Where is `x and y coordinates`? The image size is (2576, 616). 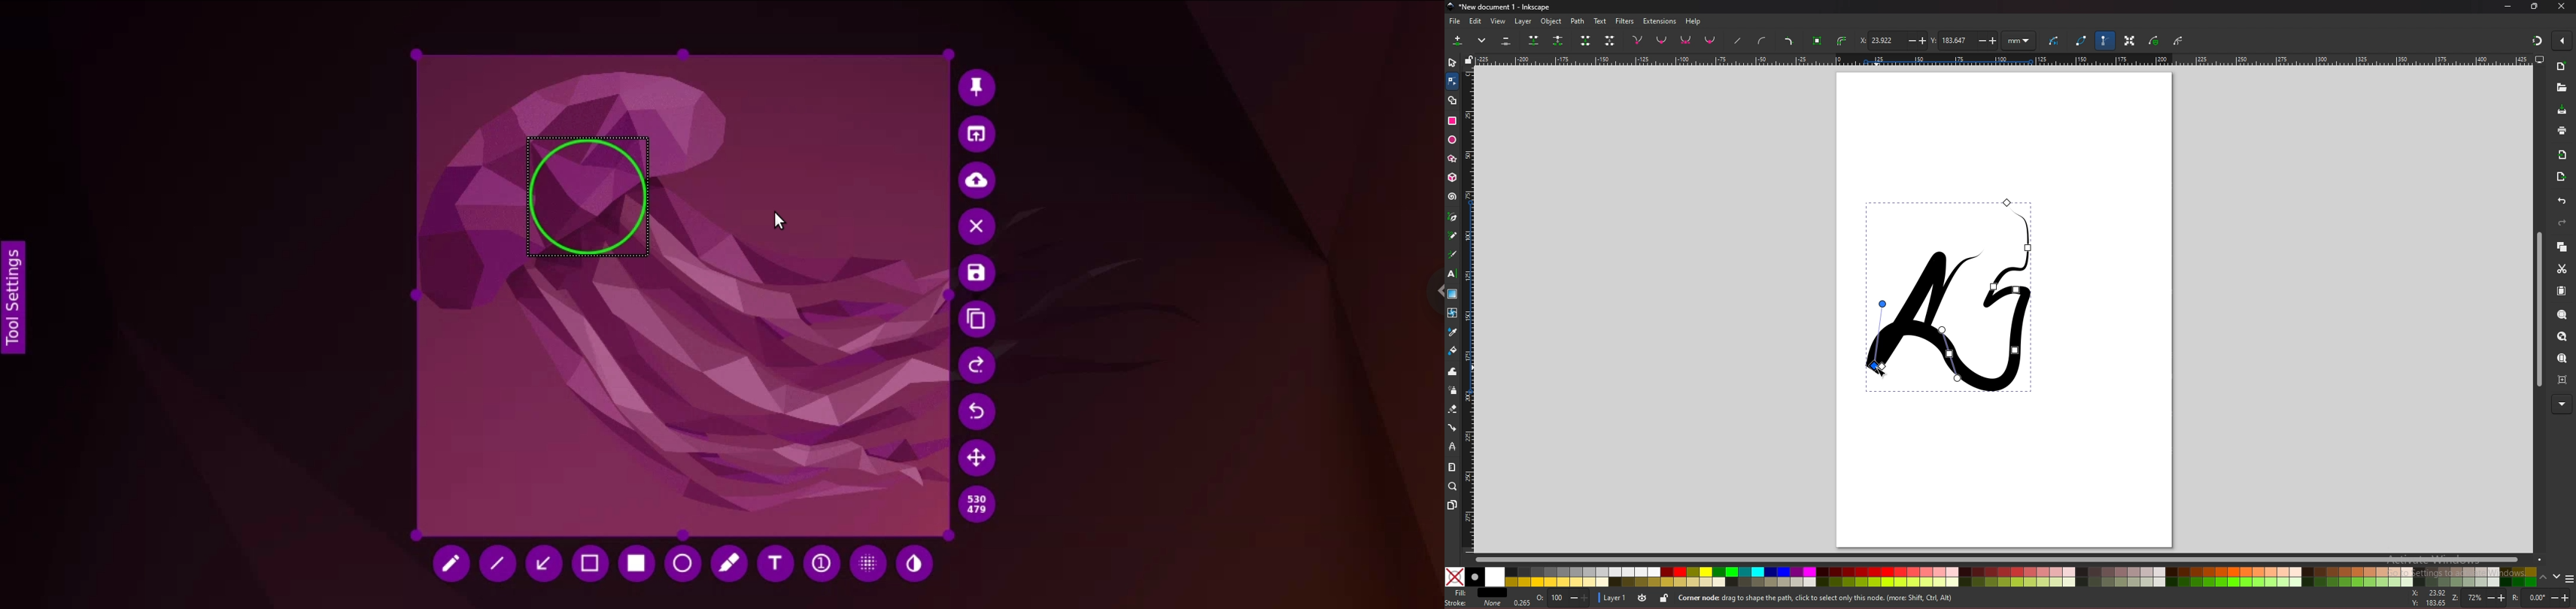
x and y coordinates is located at coordinates (2431, 598).